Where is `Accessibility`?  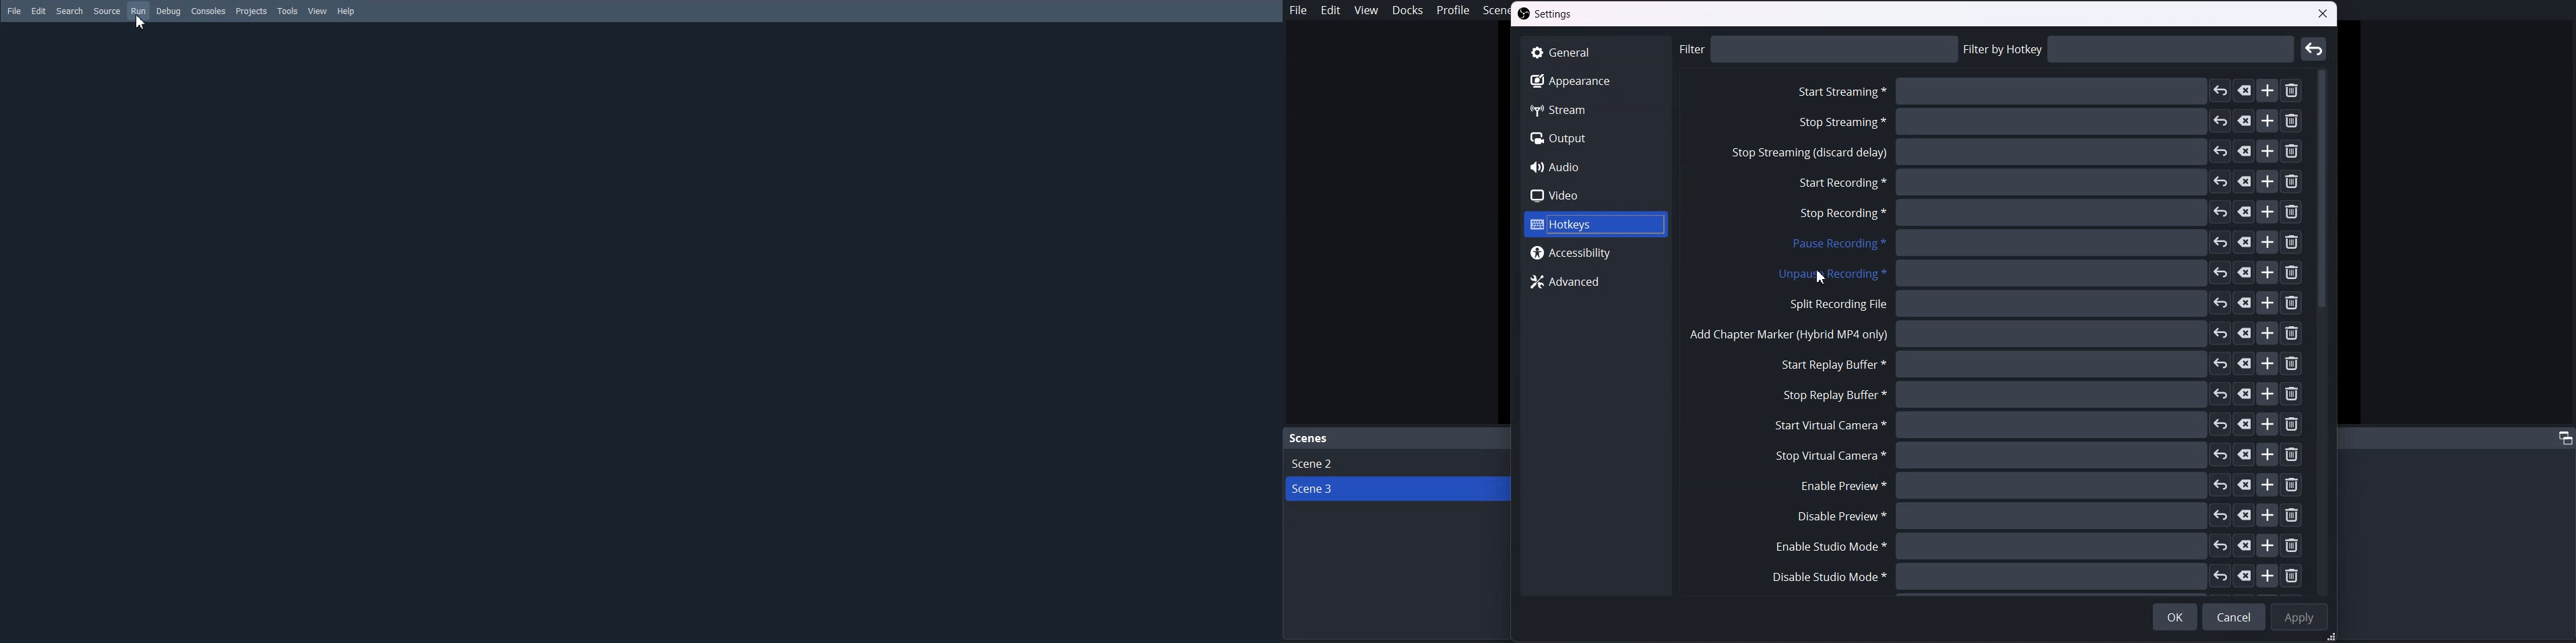
Accessibility is located at coordinates (1597, 253).